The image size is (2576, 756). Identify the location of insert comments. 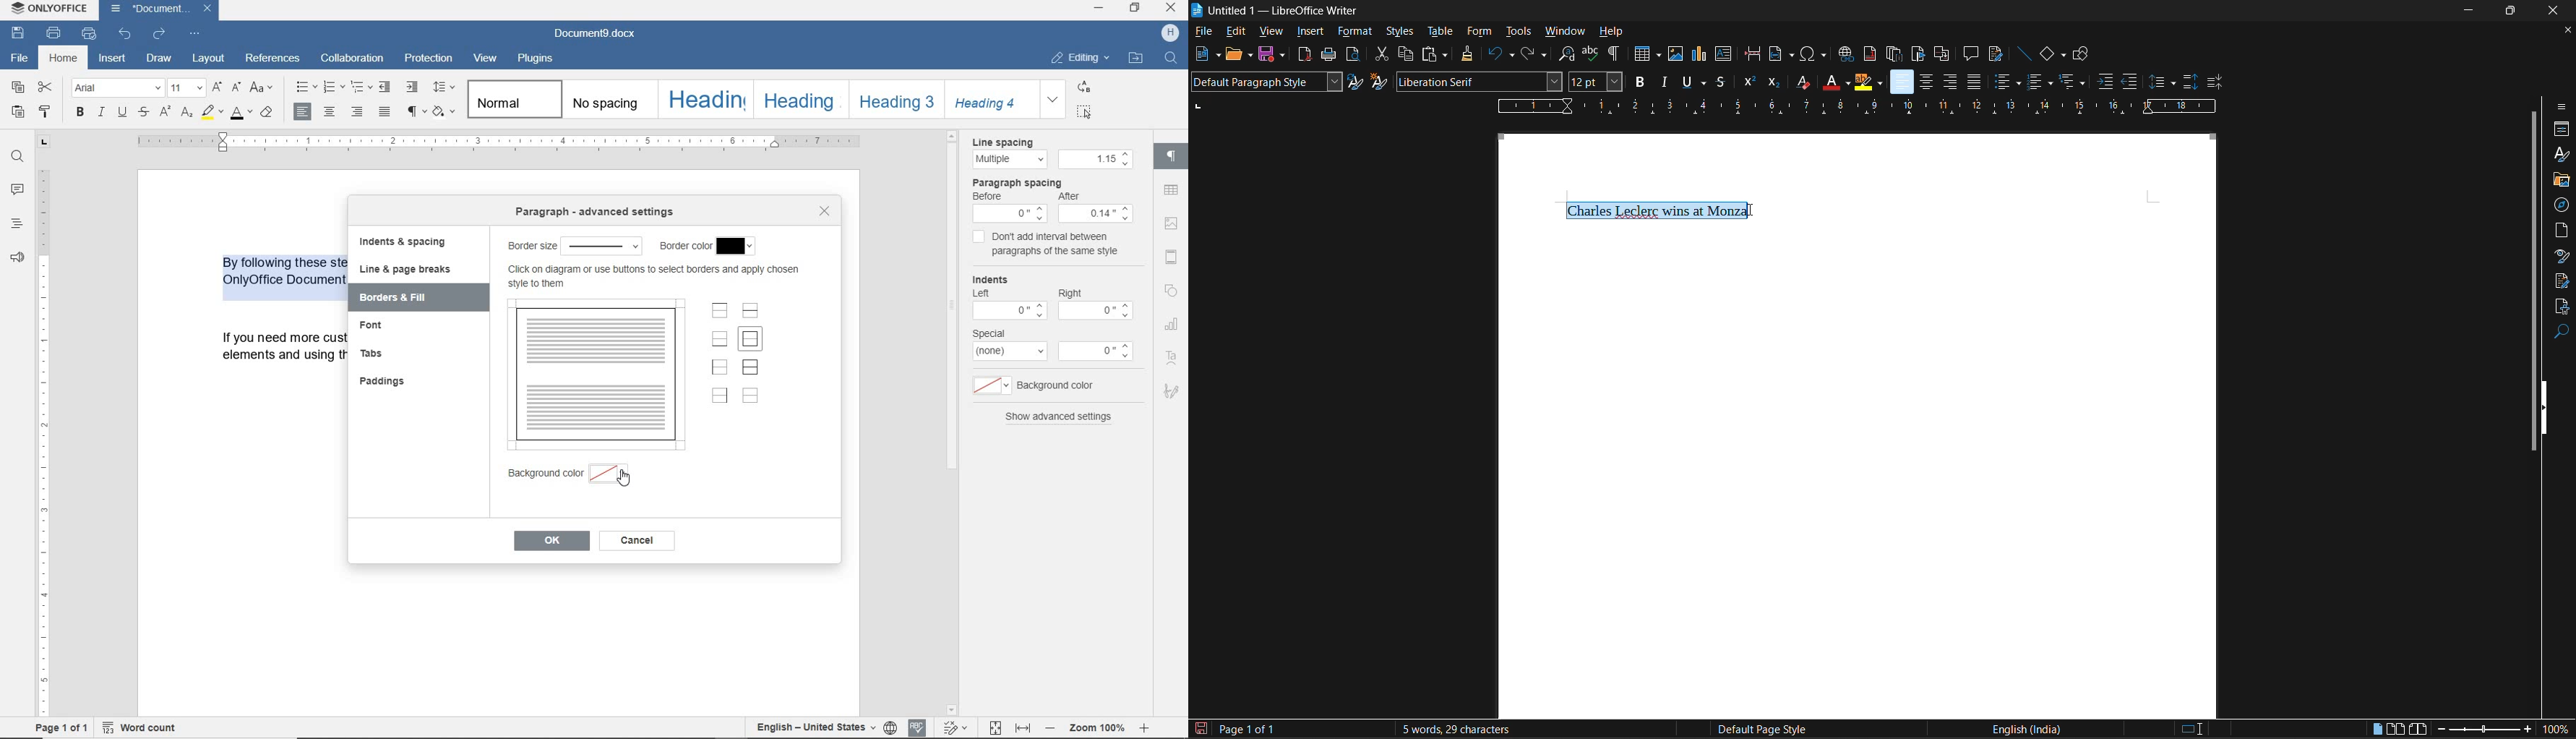
(1971, 54).